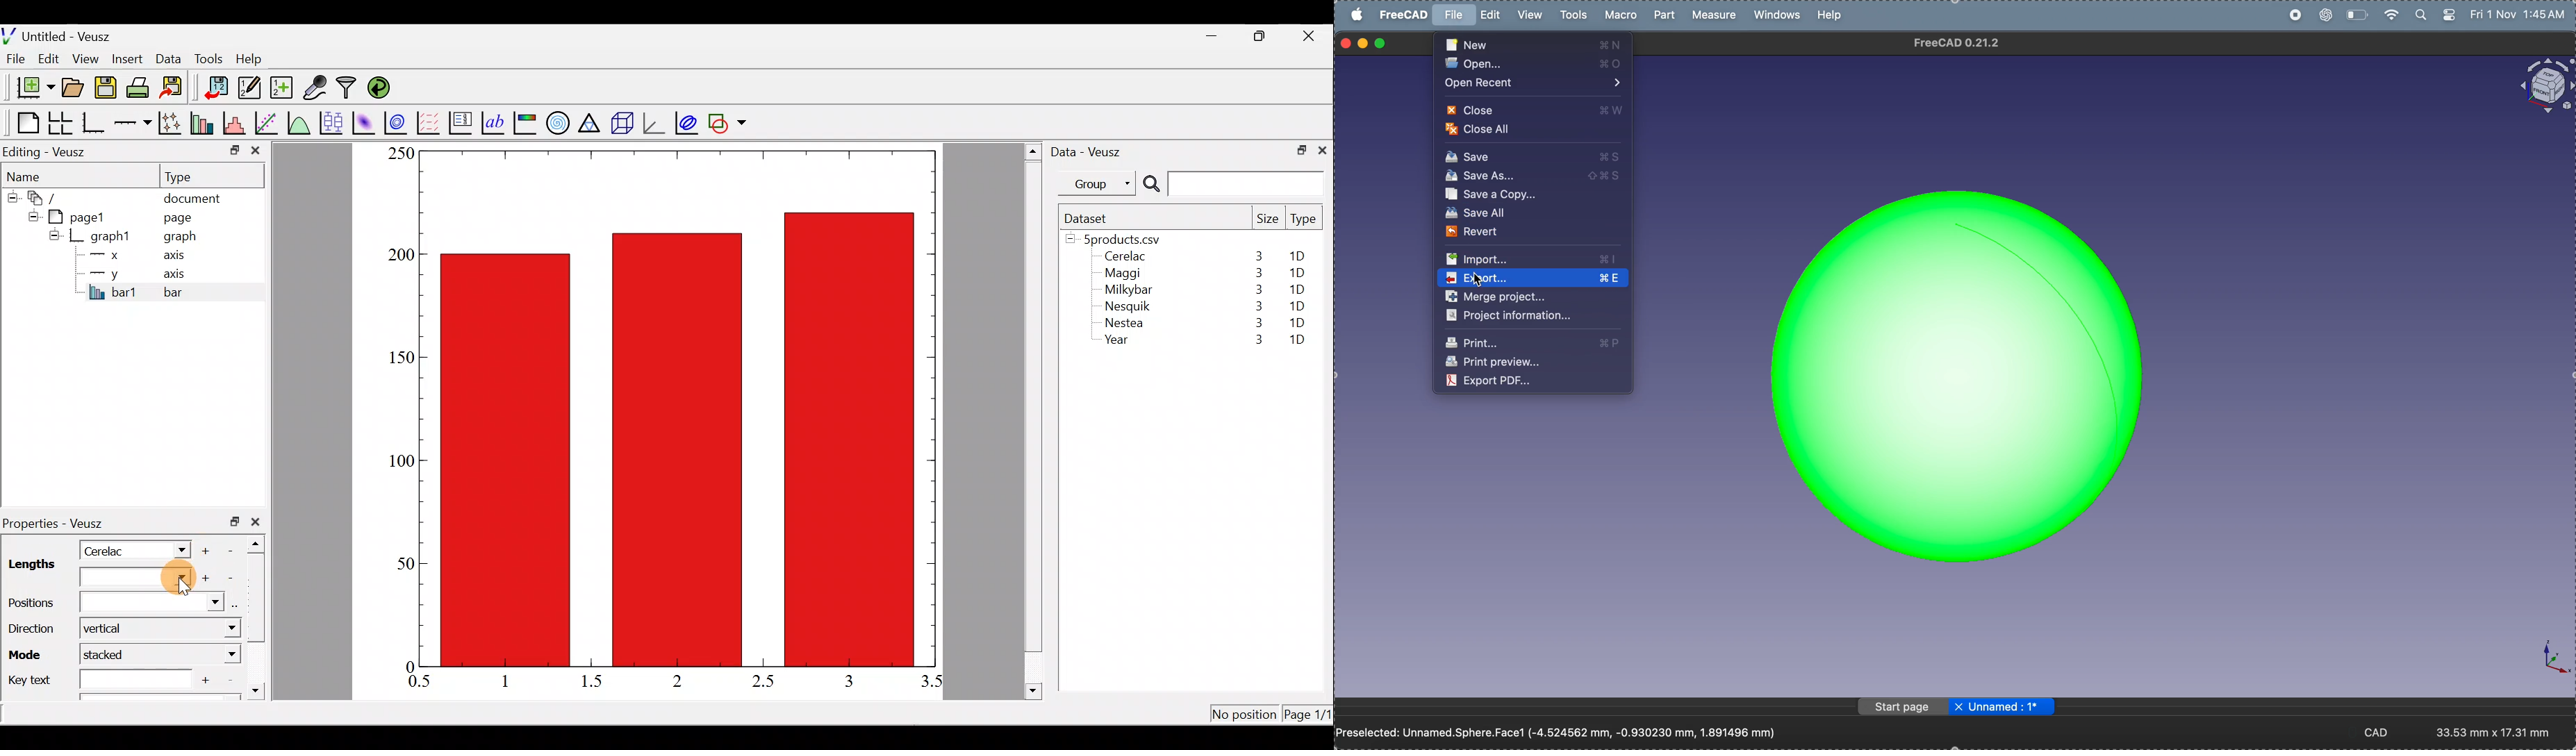  I want to click on object view, so click(2540, 87).